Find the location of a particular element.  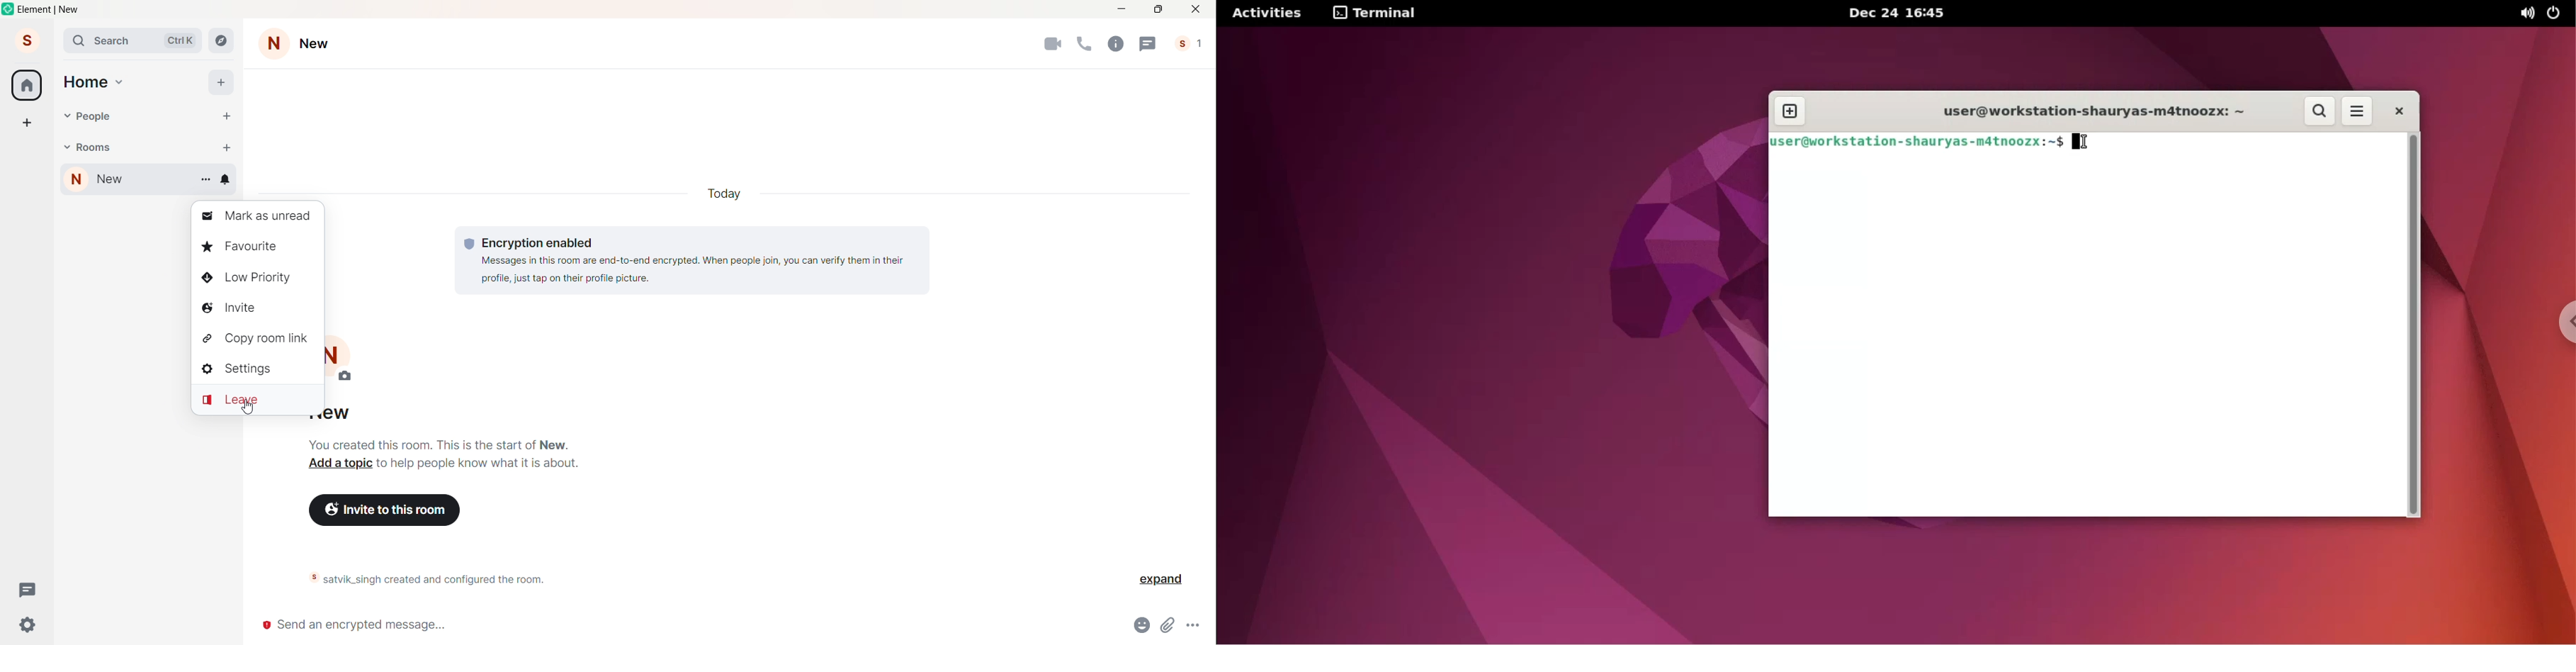

Favourite is located at coordinates (253, 247).